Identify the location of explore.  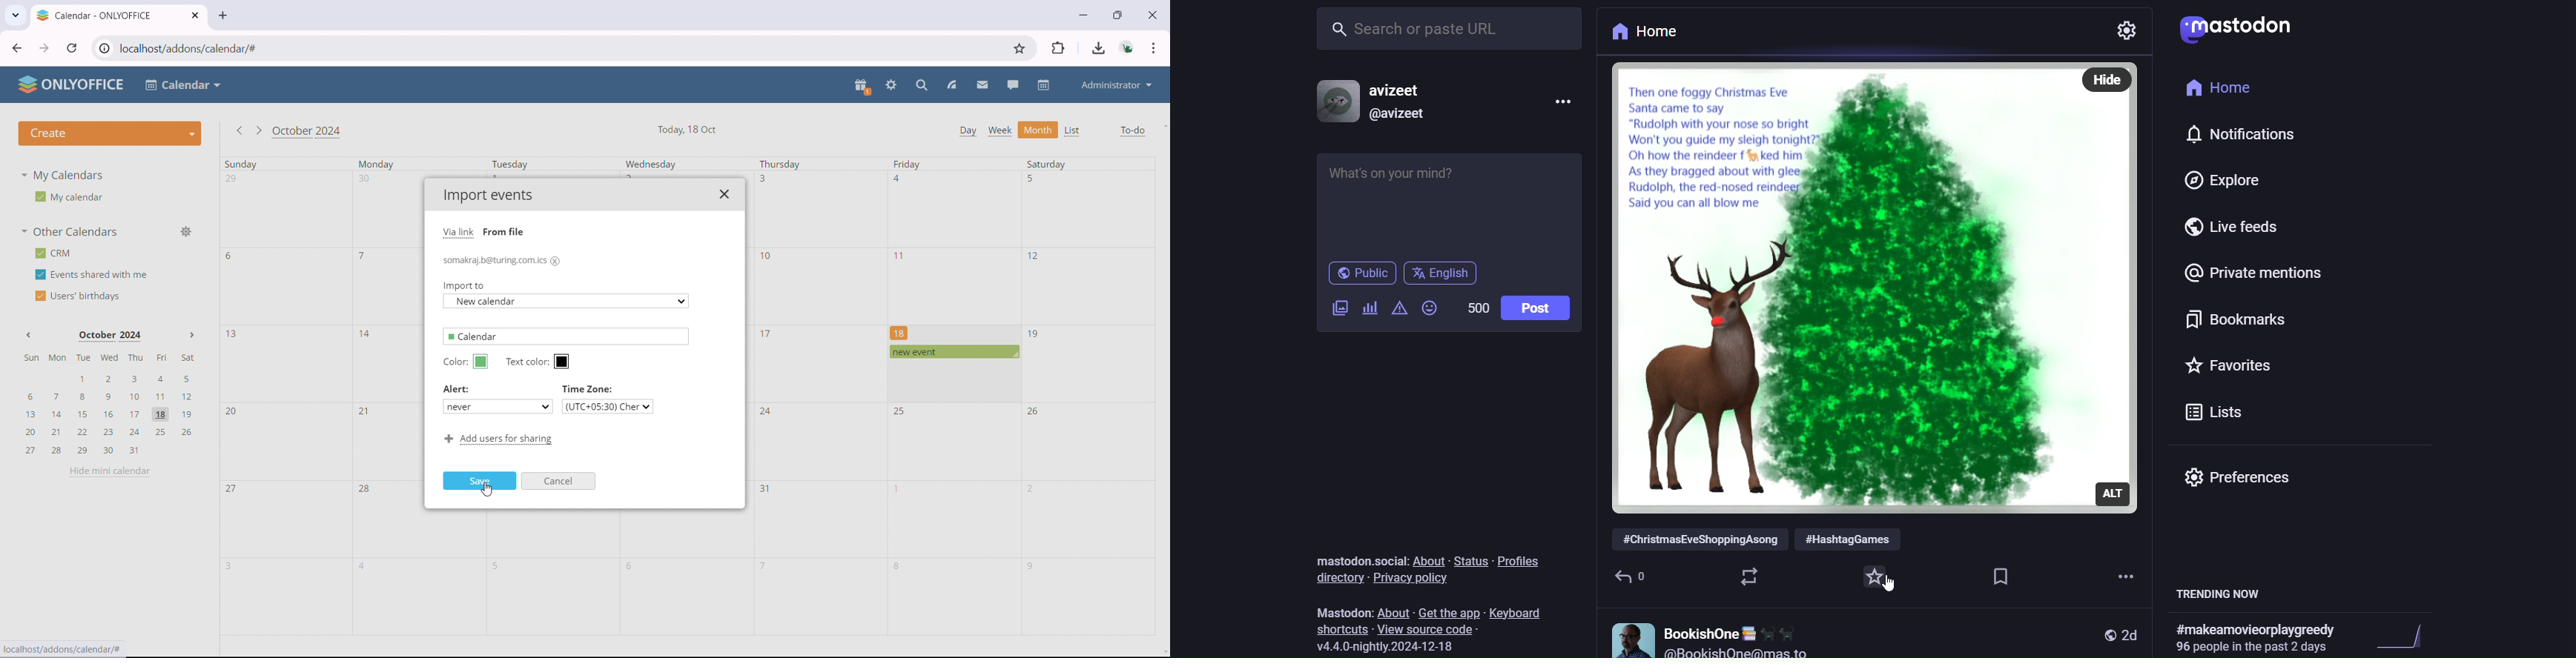
(2212, 180).